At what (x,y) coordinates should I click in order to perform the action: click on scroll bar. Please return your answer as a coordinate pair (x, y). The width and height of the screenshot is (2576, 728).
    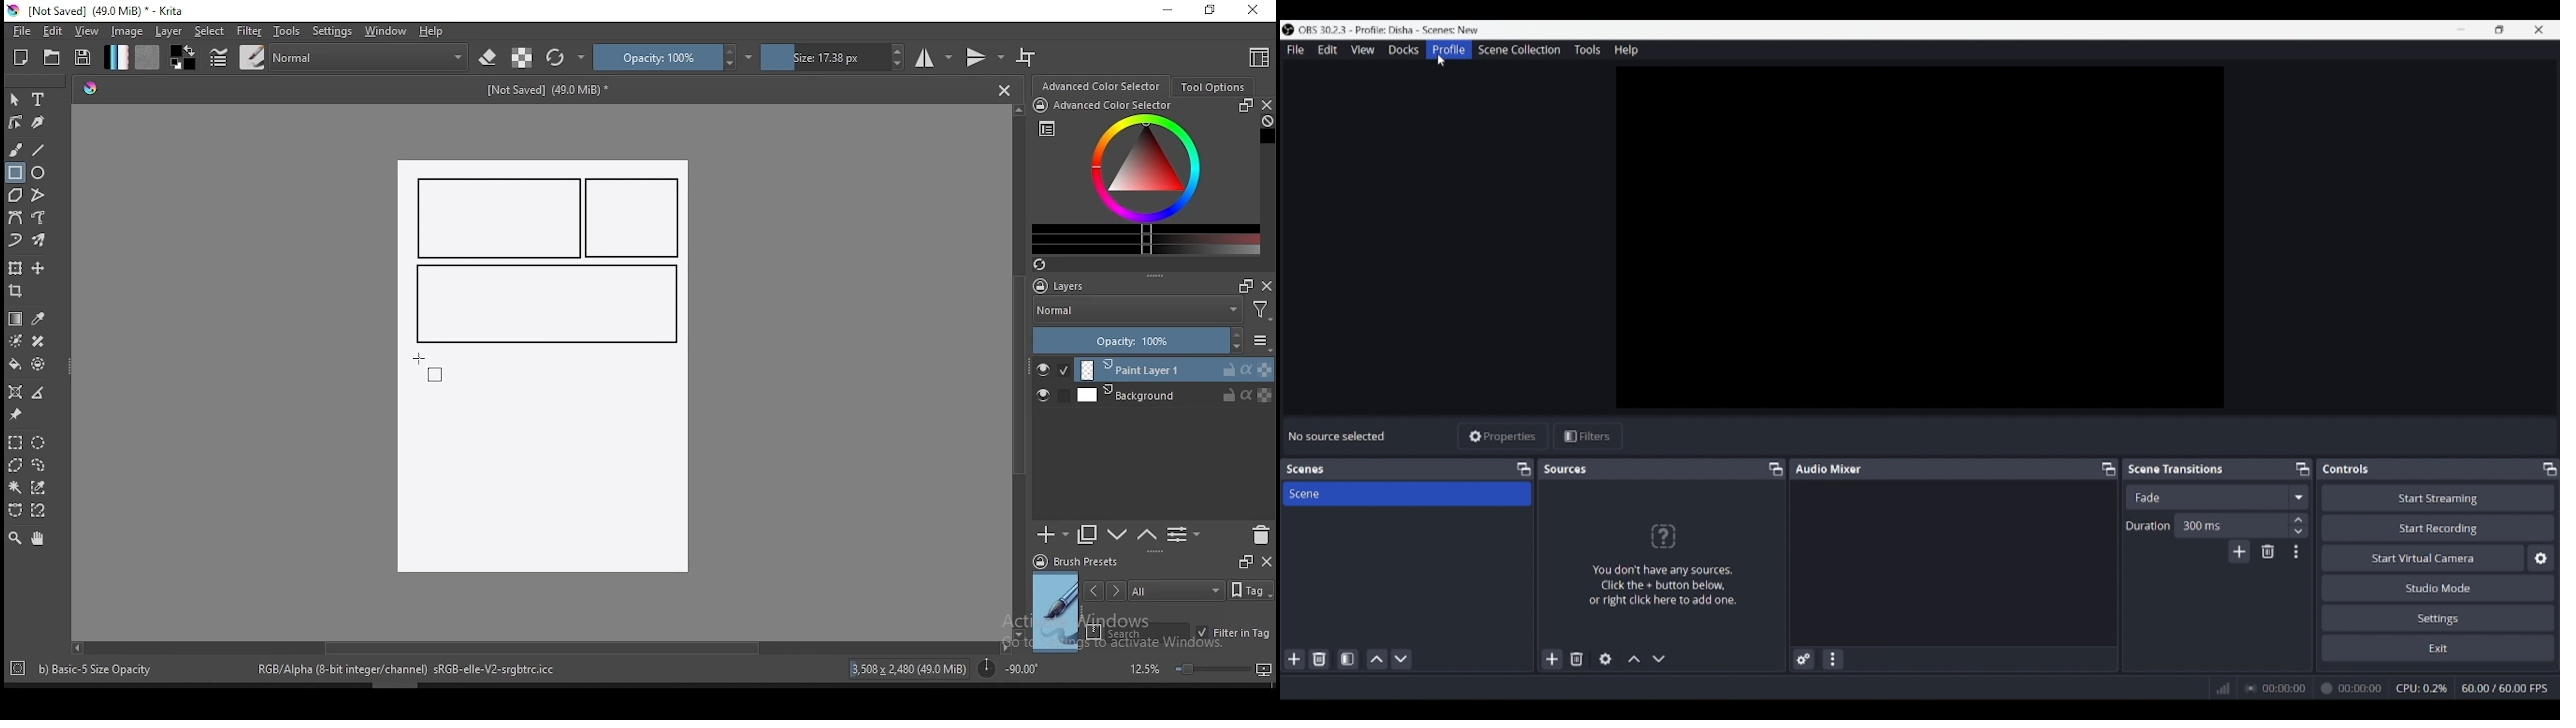
    Looking at the image, I should click on (1020, 370).